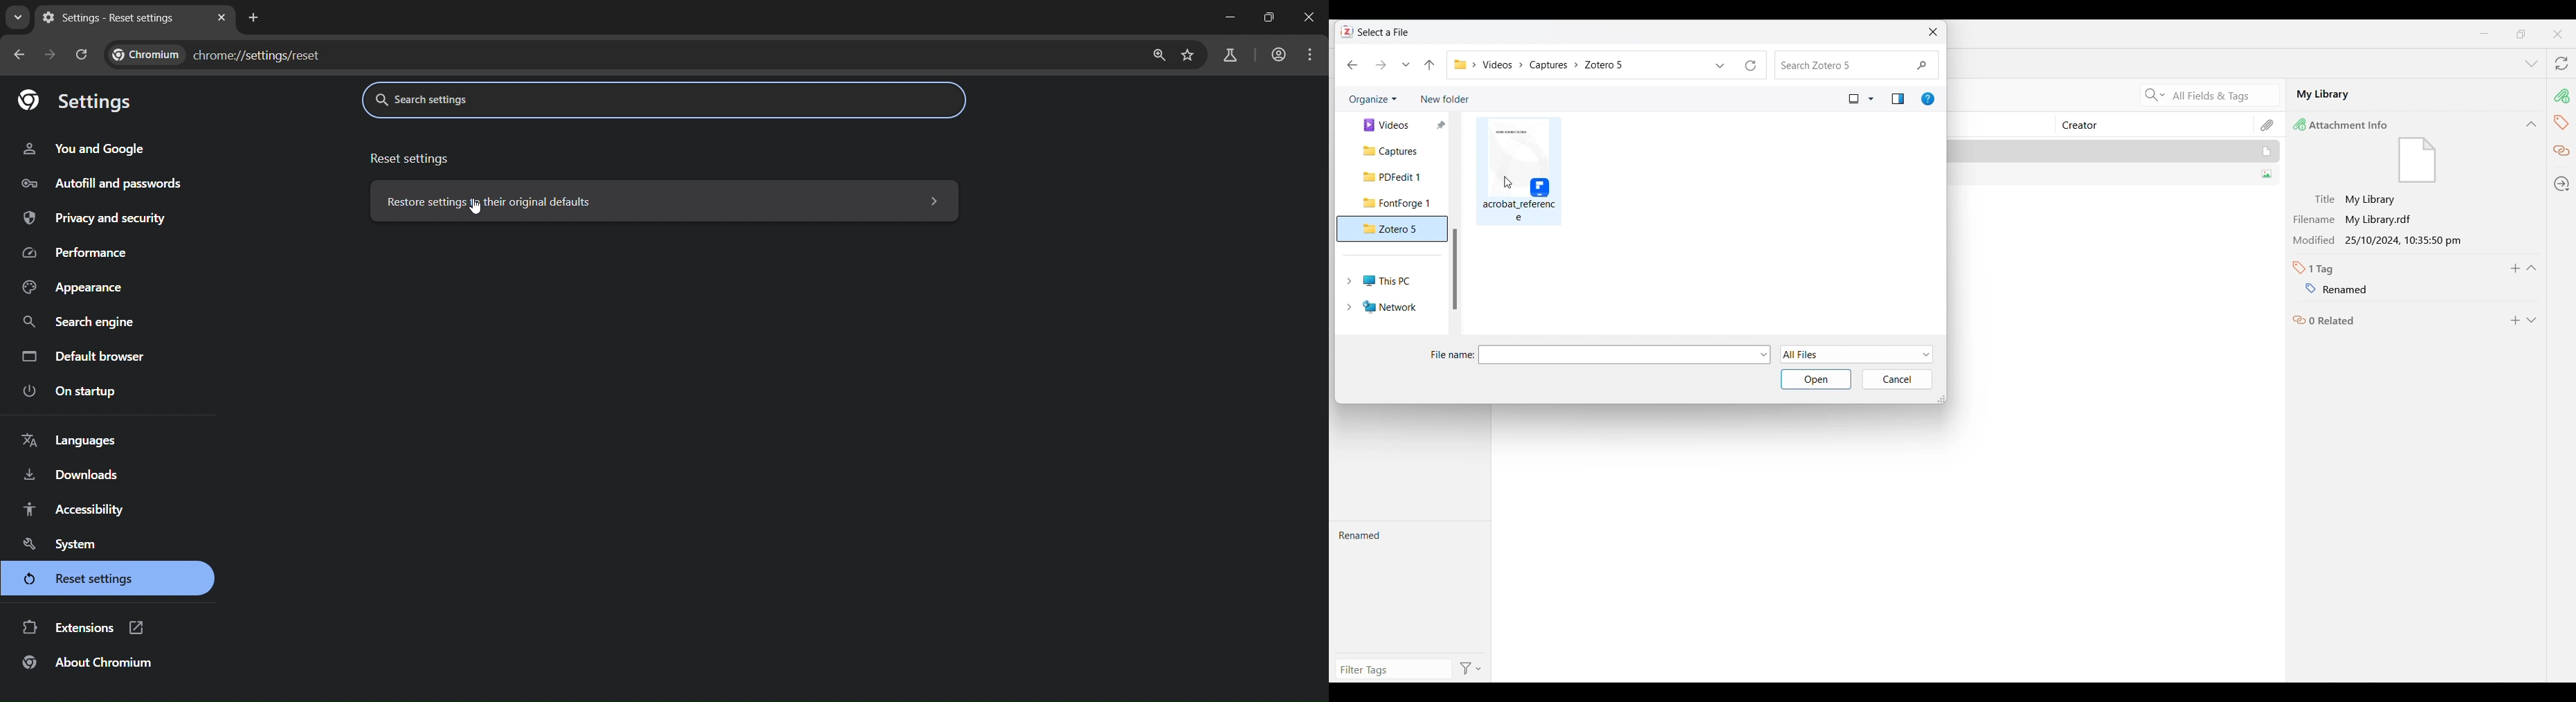 This screenshot has height=728, width=2576. I want to click on Quick search, so click(1916, 66).